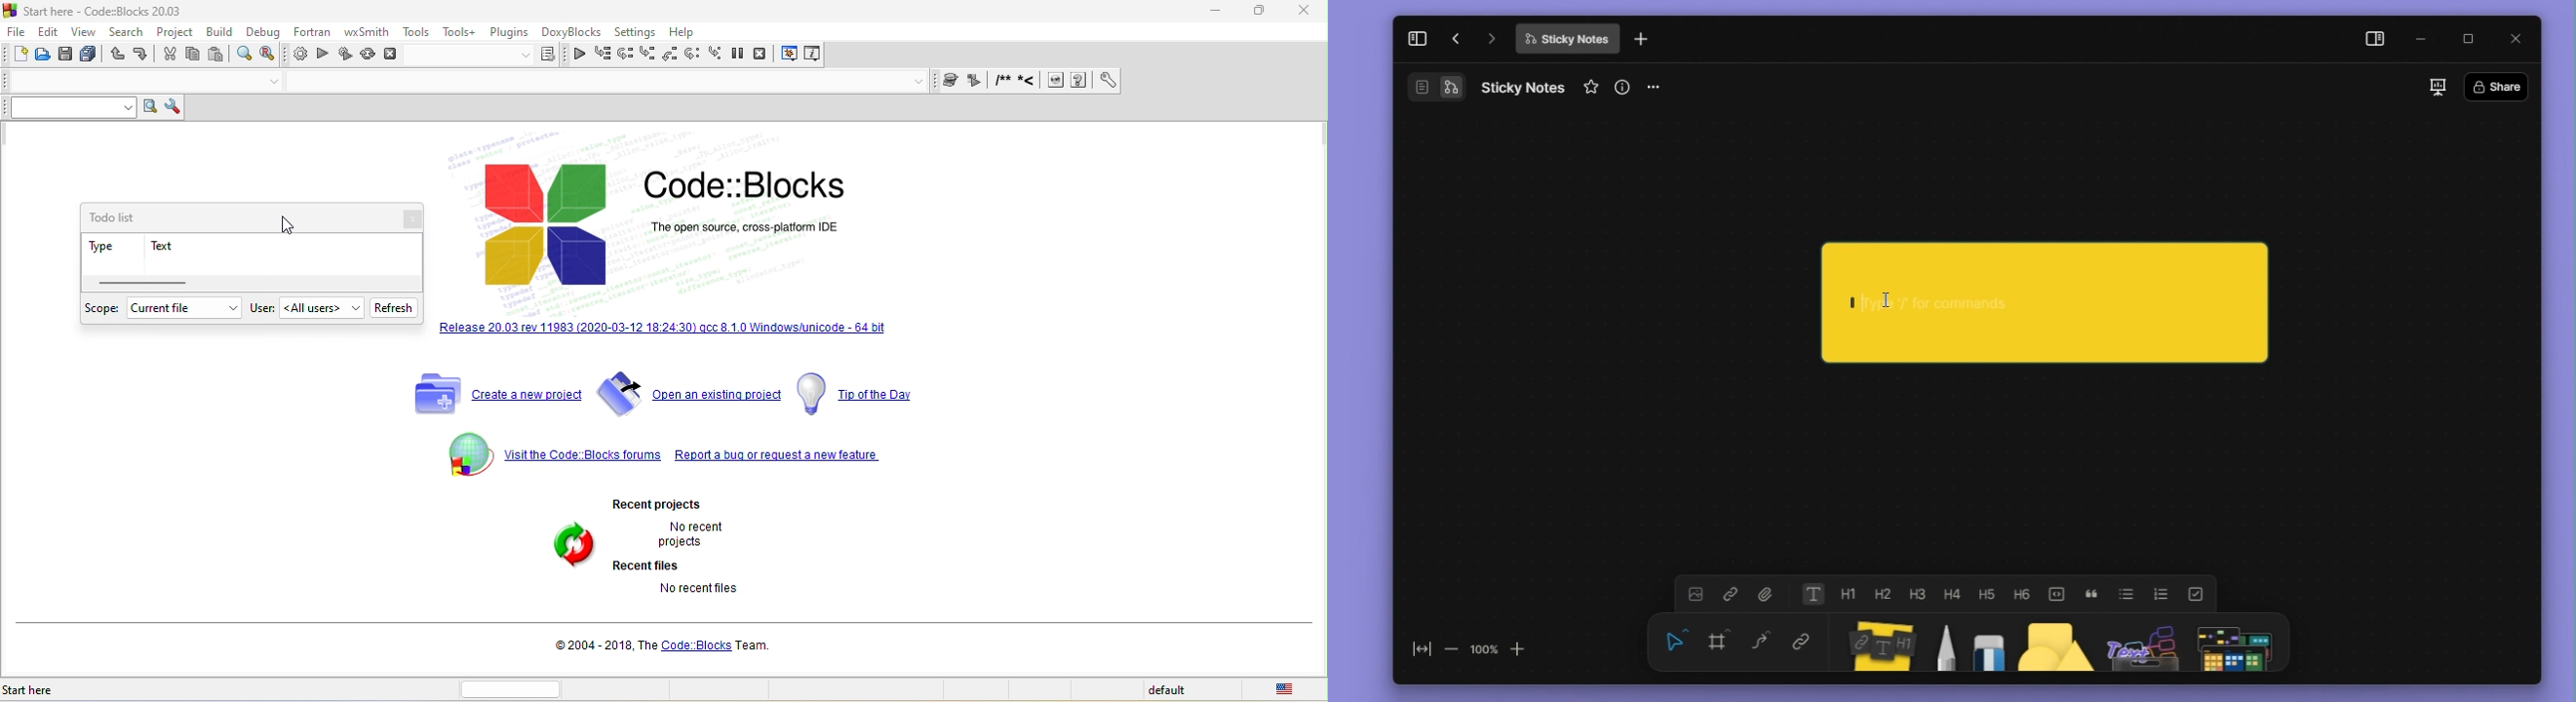 The height and width of the screenshot is (728, 2576). Describe the element at coordinates (569, 33) in the screenshot. I see `doxy blocks` at that location.